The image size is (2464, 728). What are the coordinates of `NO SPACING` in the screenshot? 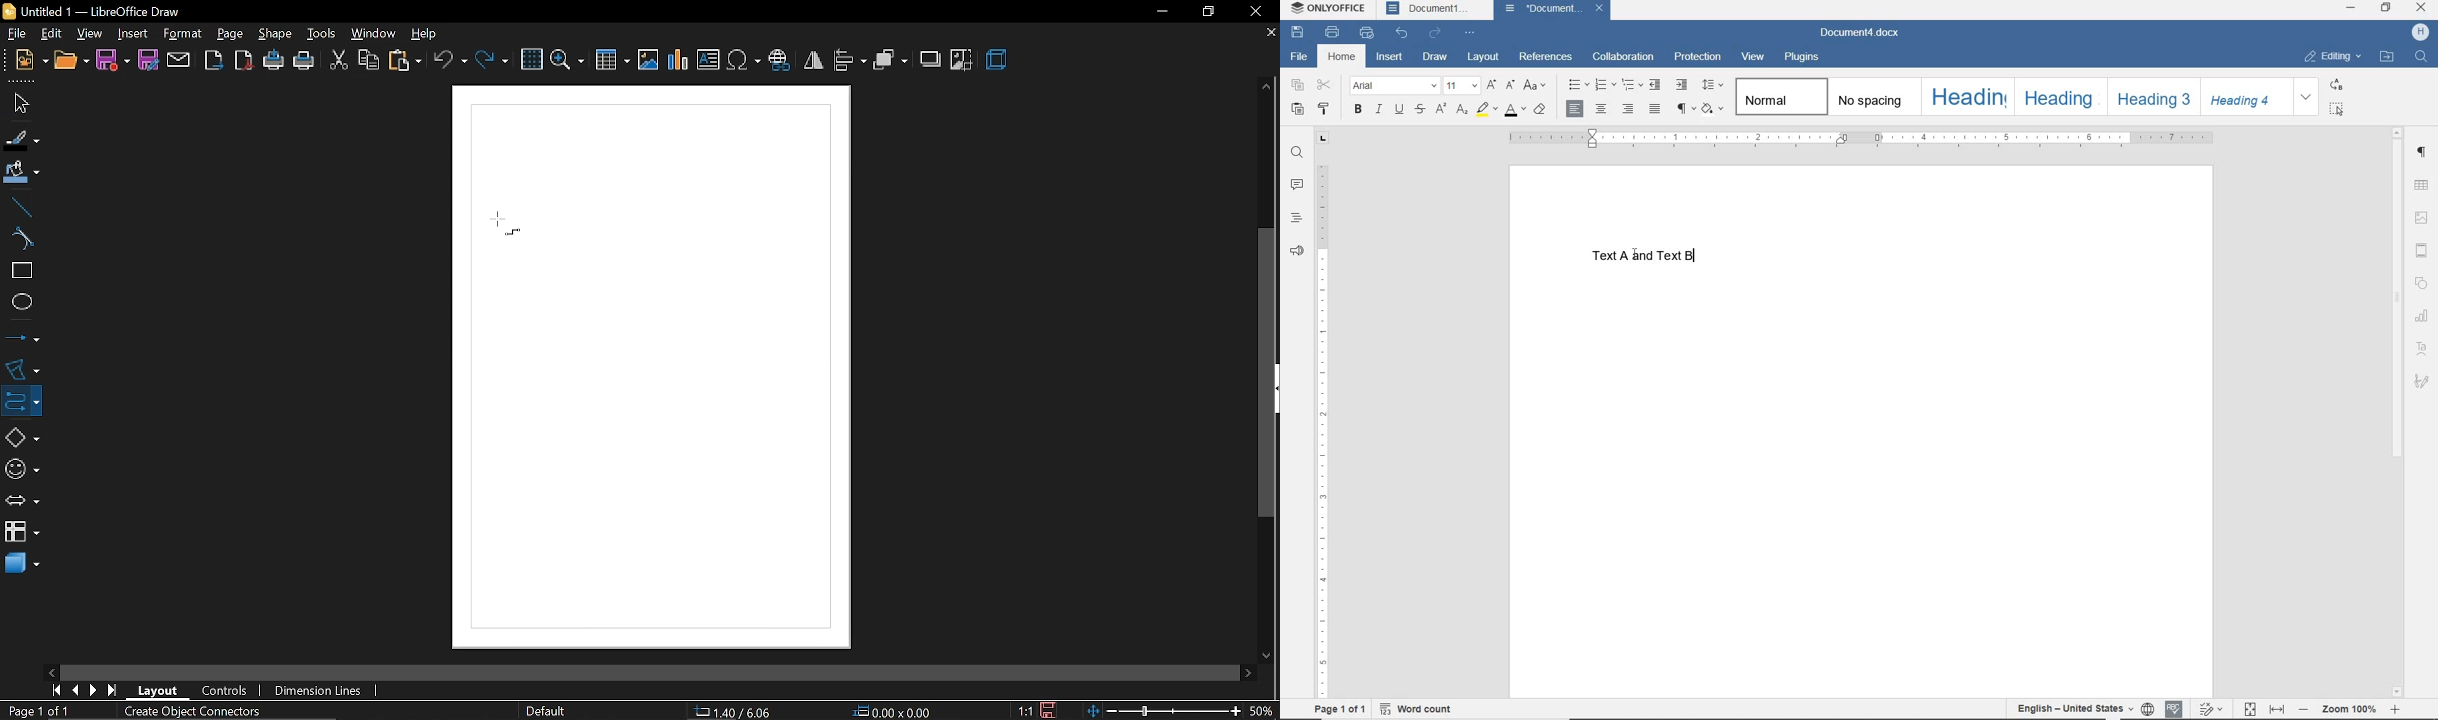 It's located at (1872, 97).